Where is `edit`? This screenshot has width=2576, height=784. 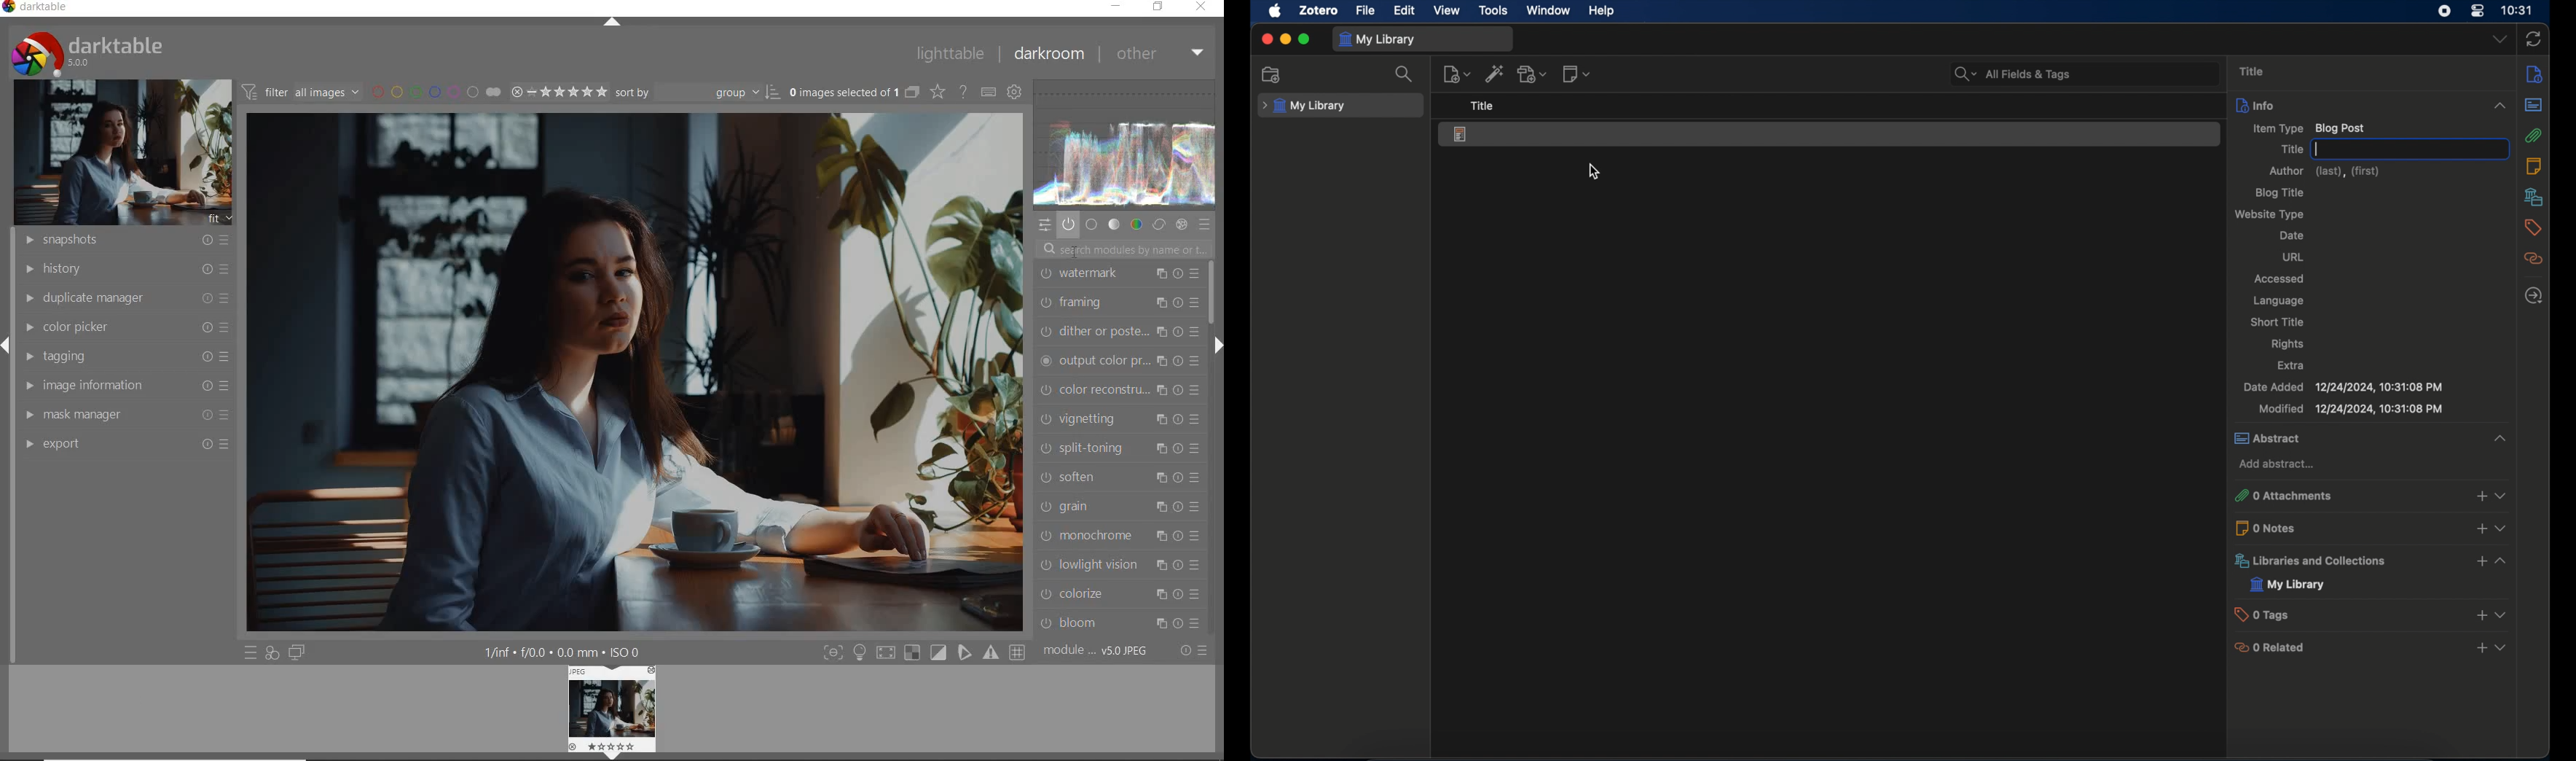 edit is located at coordinates (1406, 11).